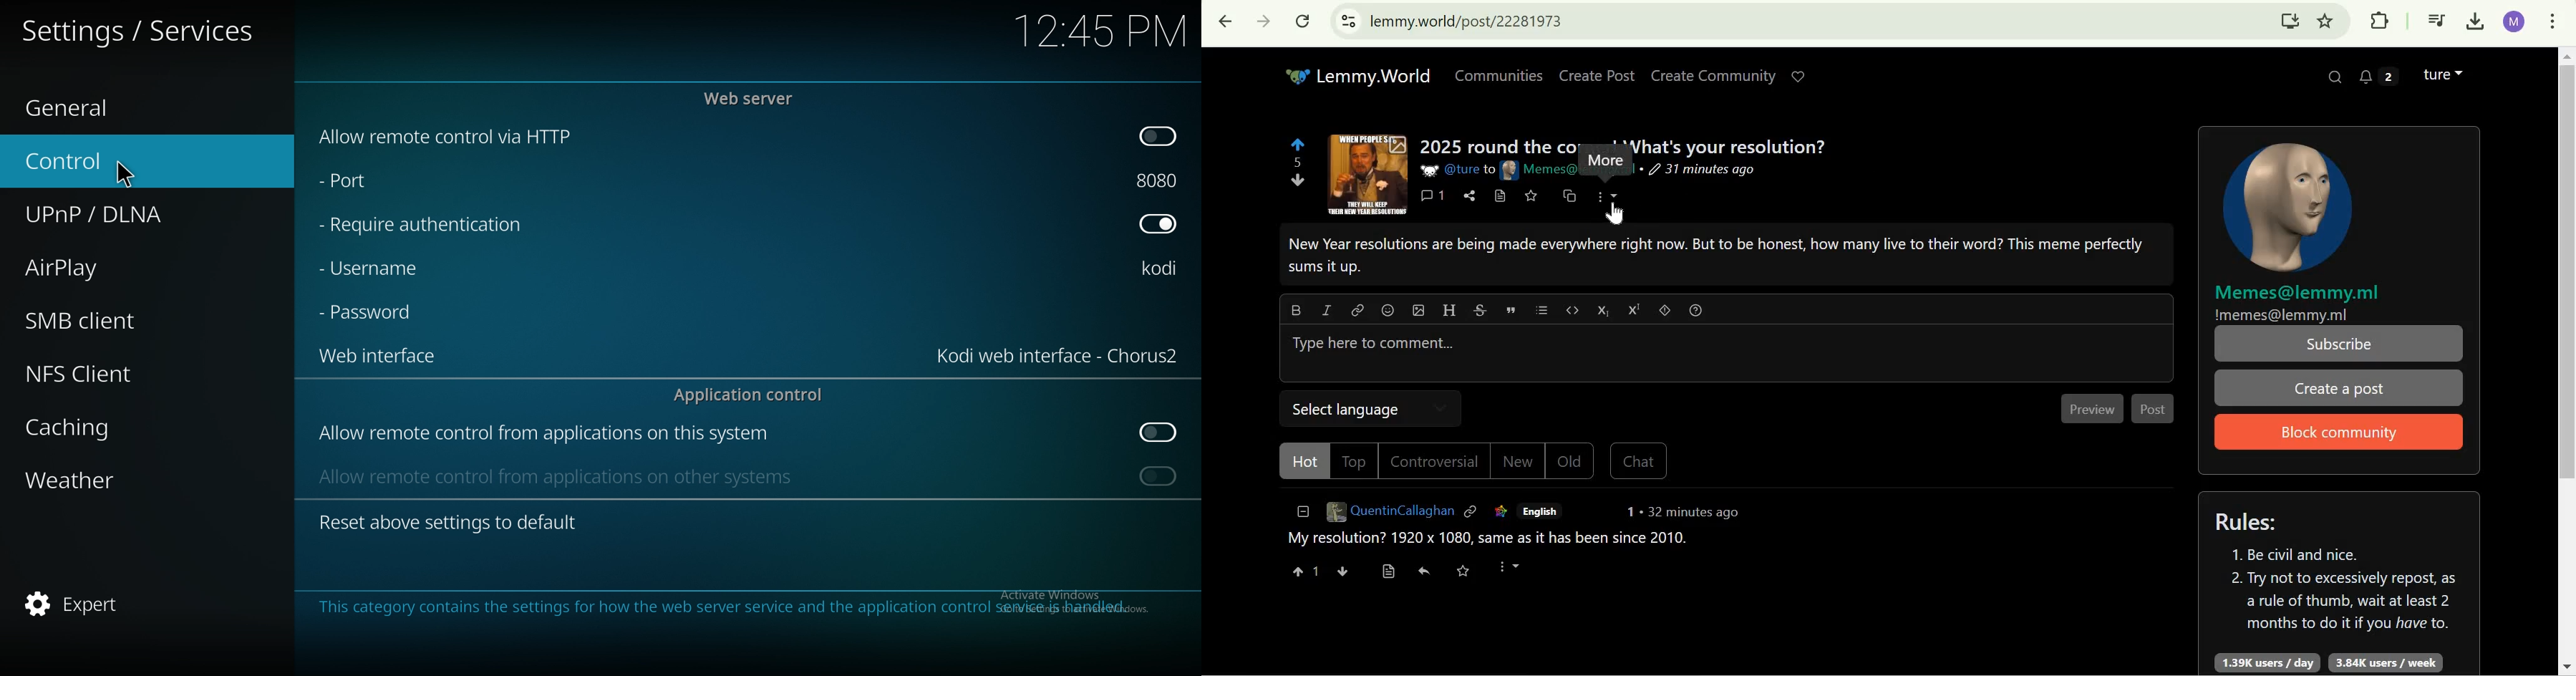 Image resolution: width=2576 pixels, height=700 pixels. What do you see at coordinates (1800, 76) in the screenshot?
I see `Support Lemmy` at bounding box center [1800, 76].